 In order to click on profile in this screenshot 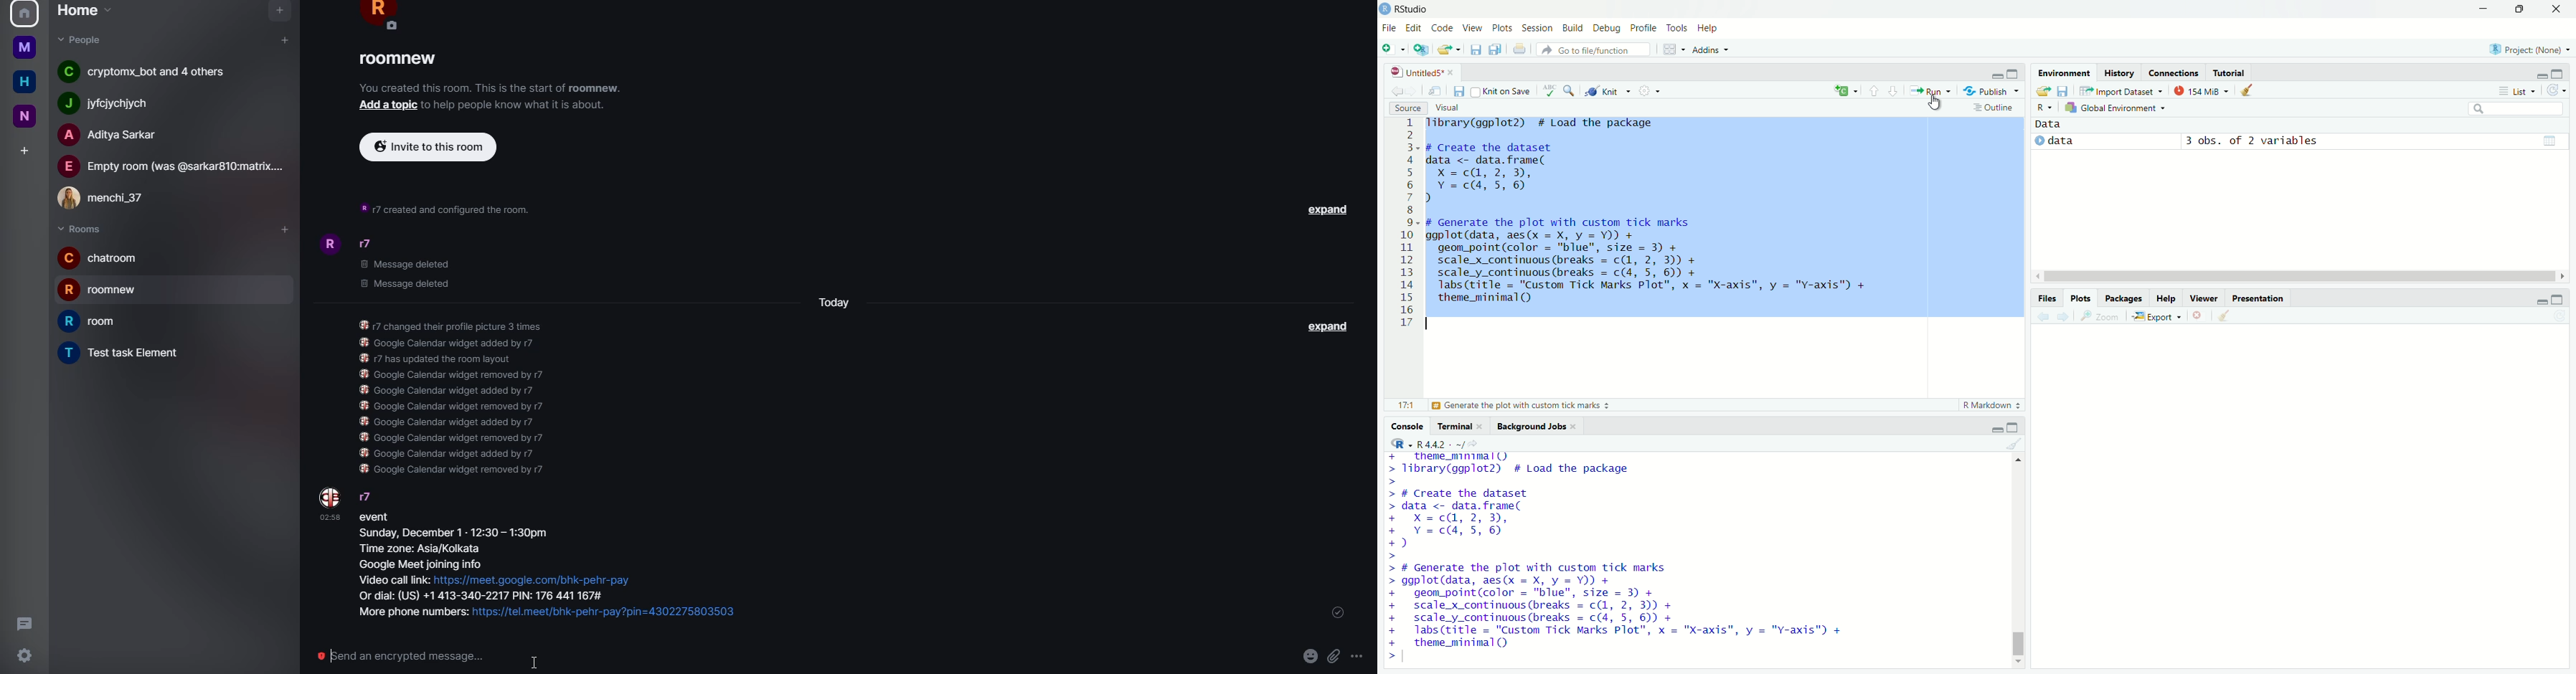, I will do `click(326, 244)`.